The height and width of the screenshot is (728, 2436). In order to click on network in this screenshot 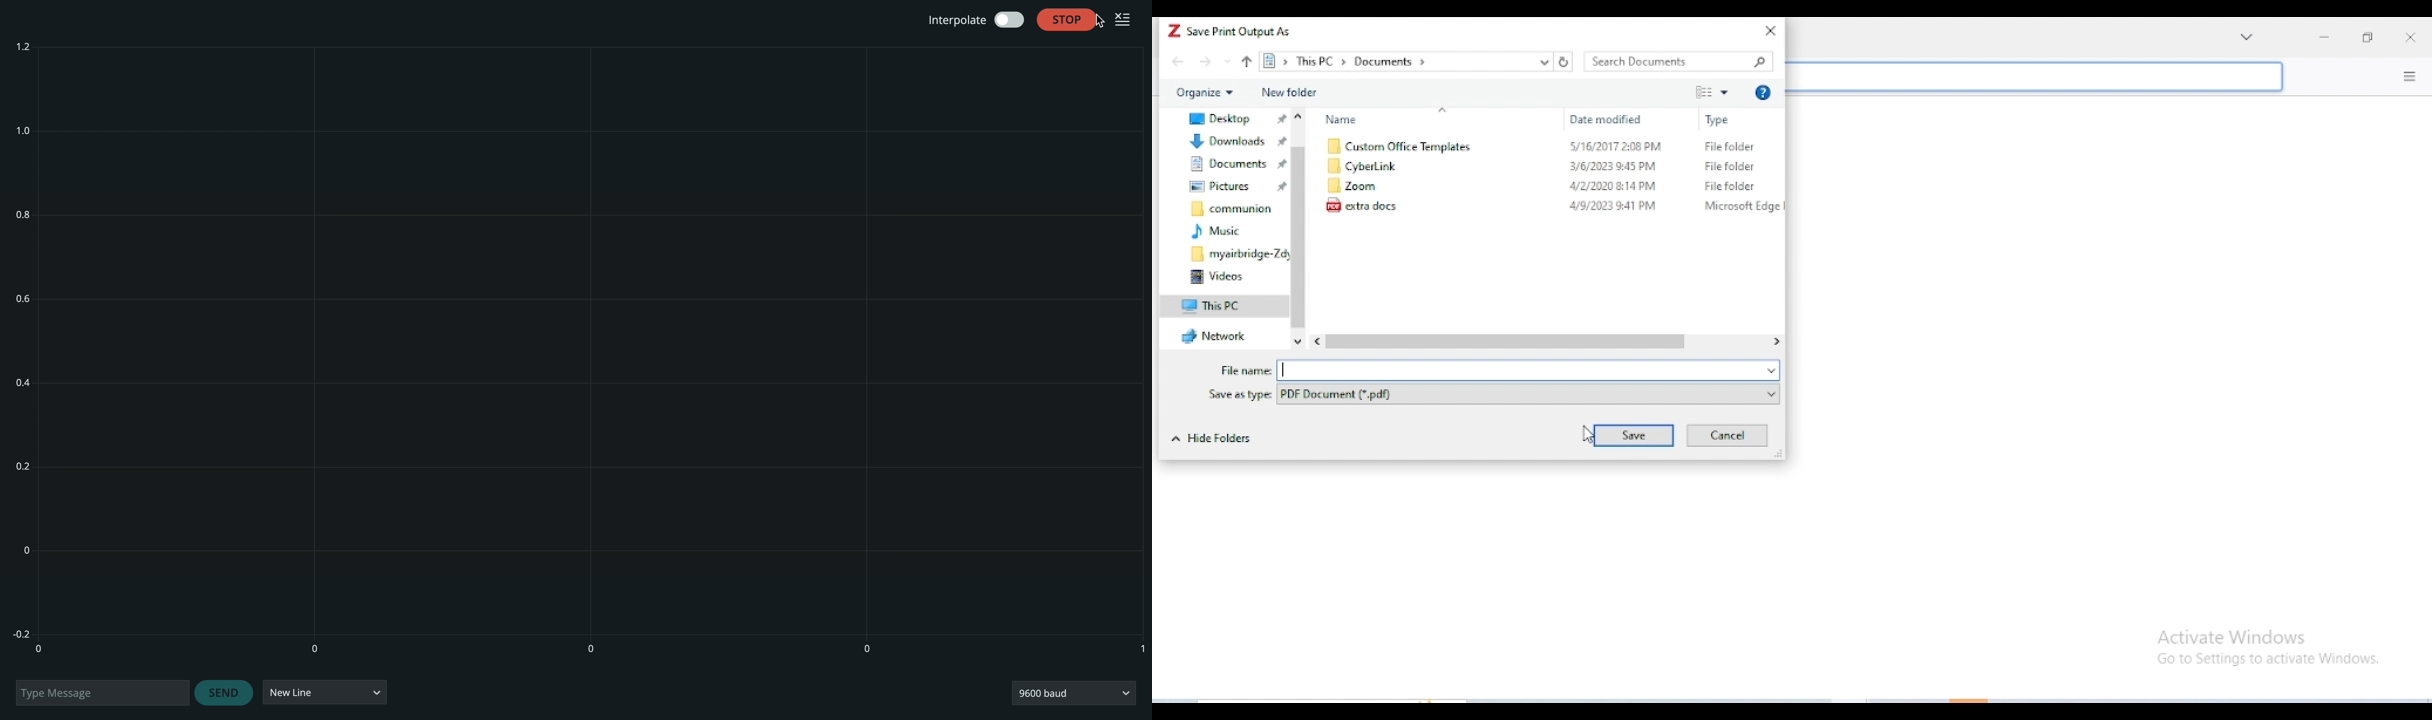, I will do `click(1217, 336)`.